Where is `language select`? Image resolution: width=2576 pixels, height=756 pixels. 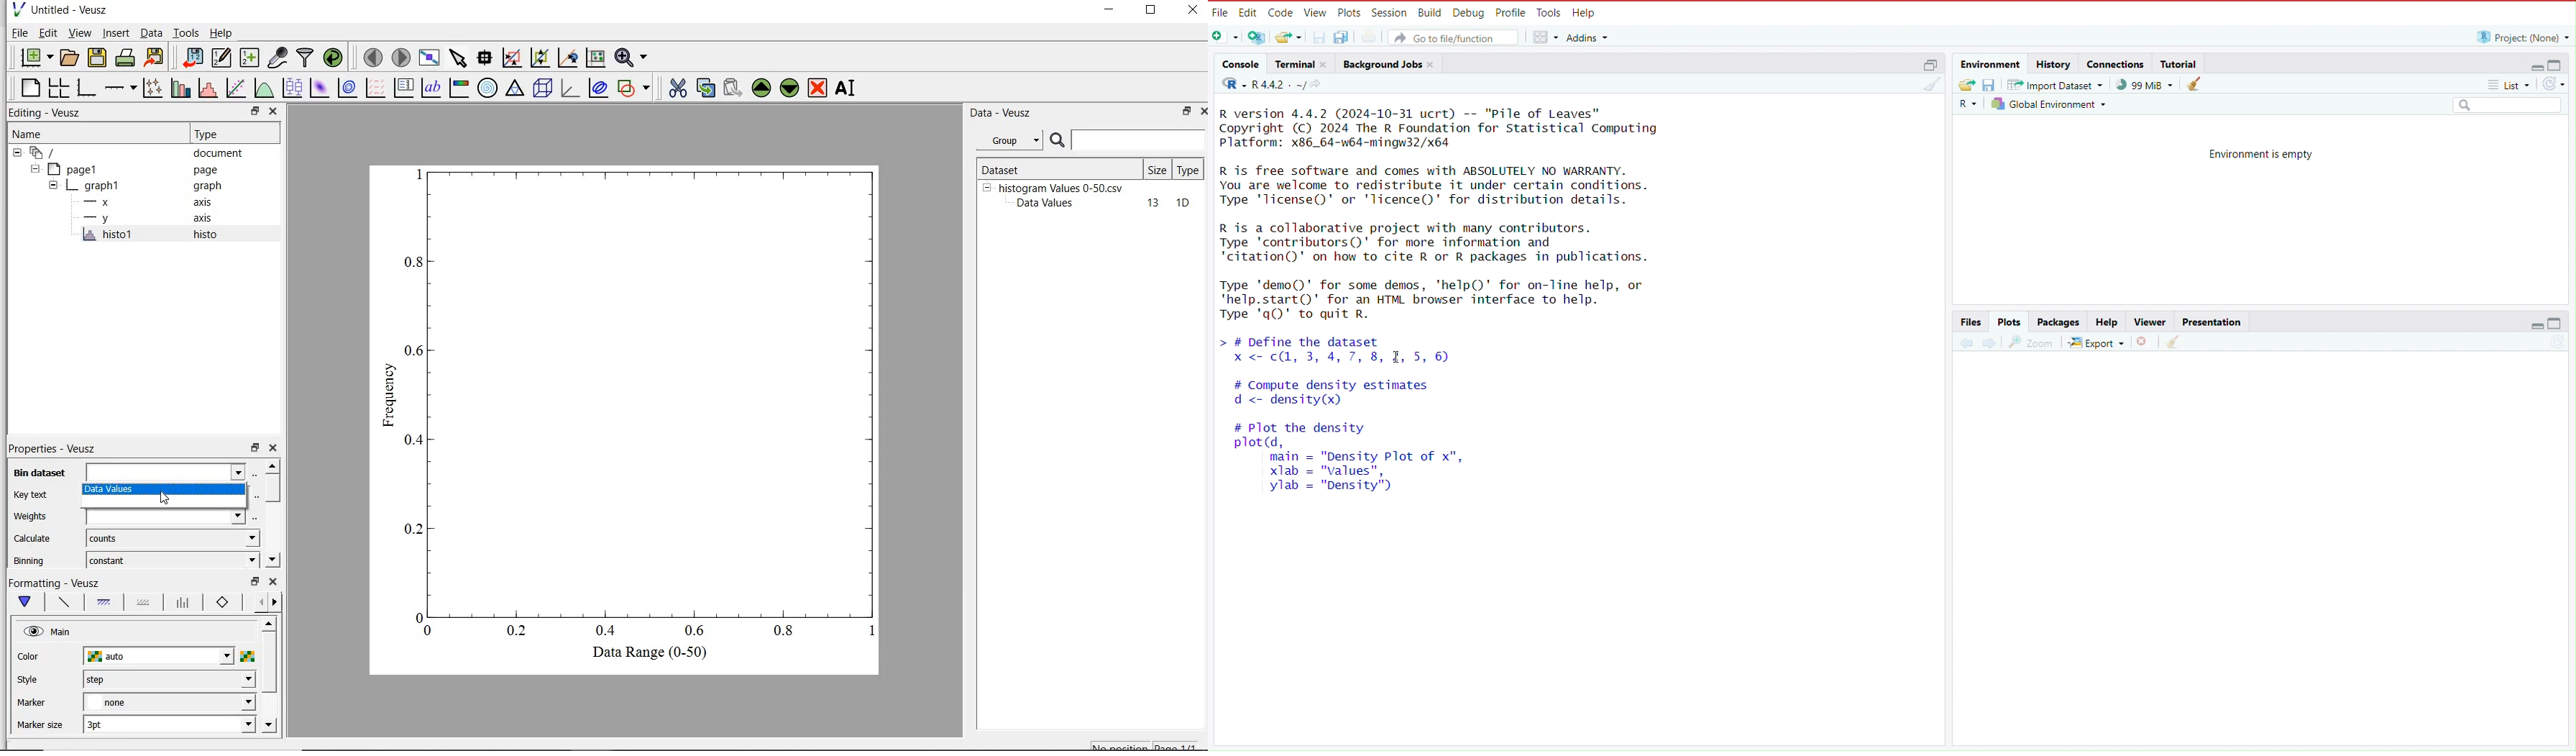 language select is located at coordinates (1229, 85).